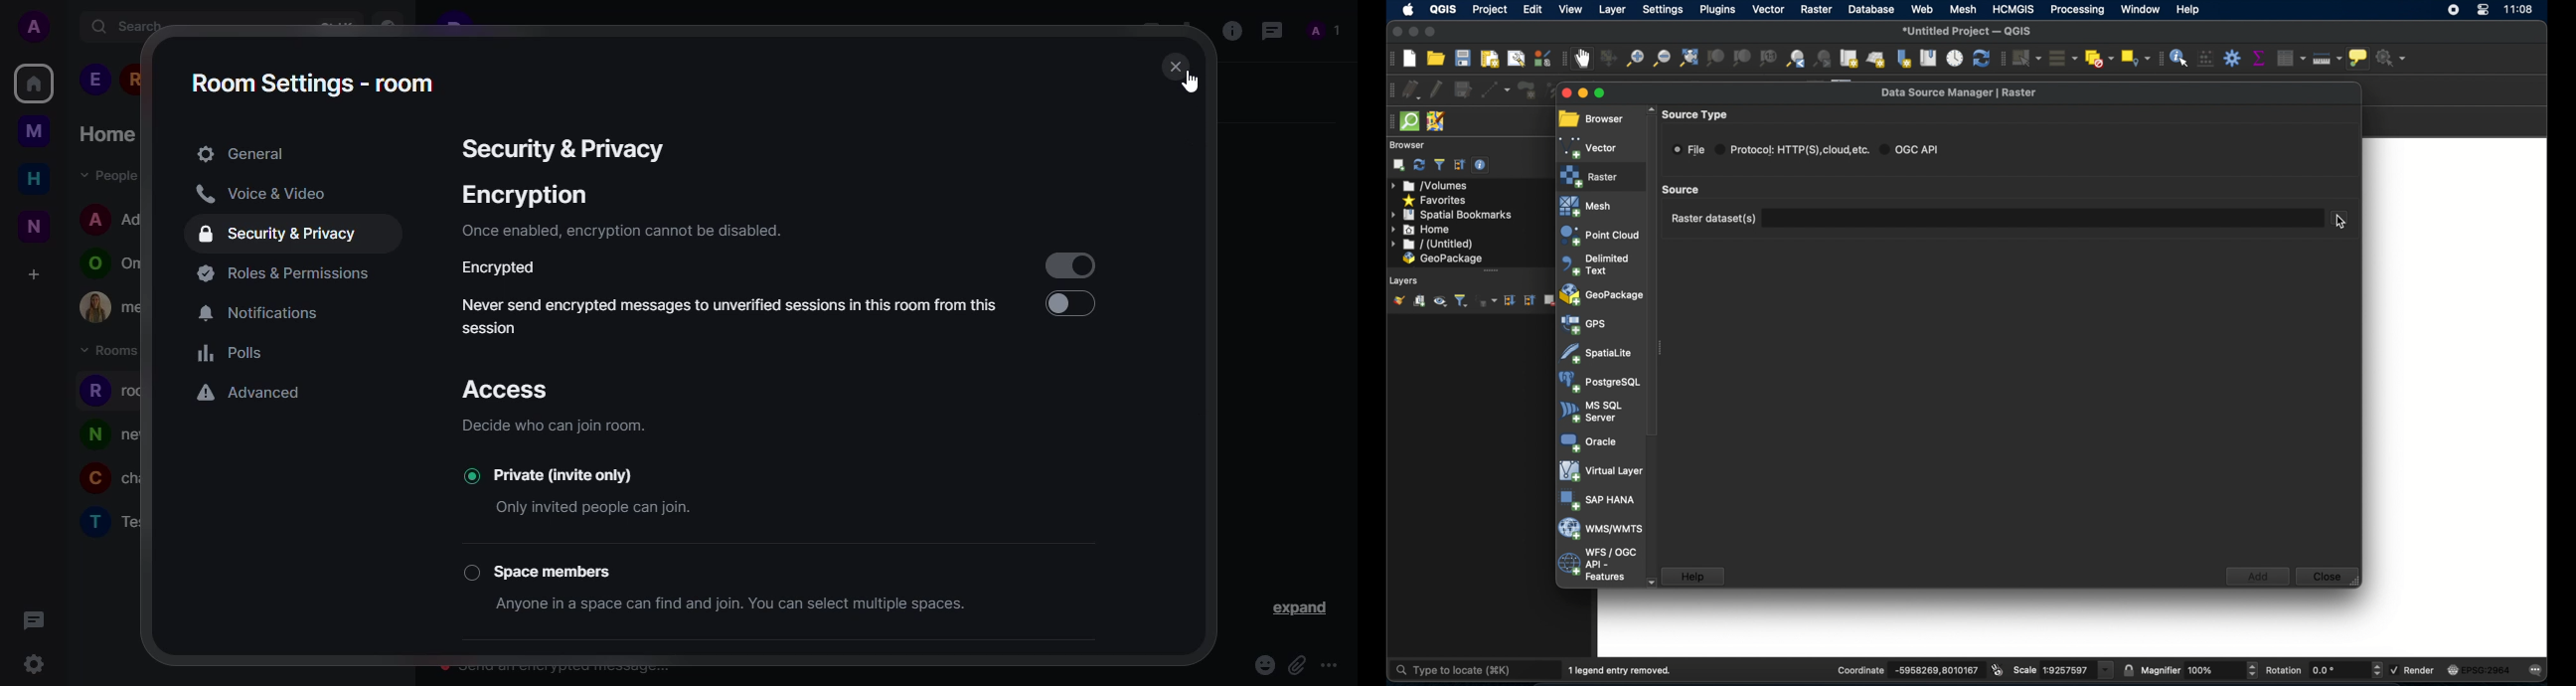  Describe the element at coordinates (1263, 663) in the screenshot. I see `emoji` at that location.